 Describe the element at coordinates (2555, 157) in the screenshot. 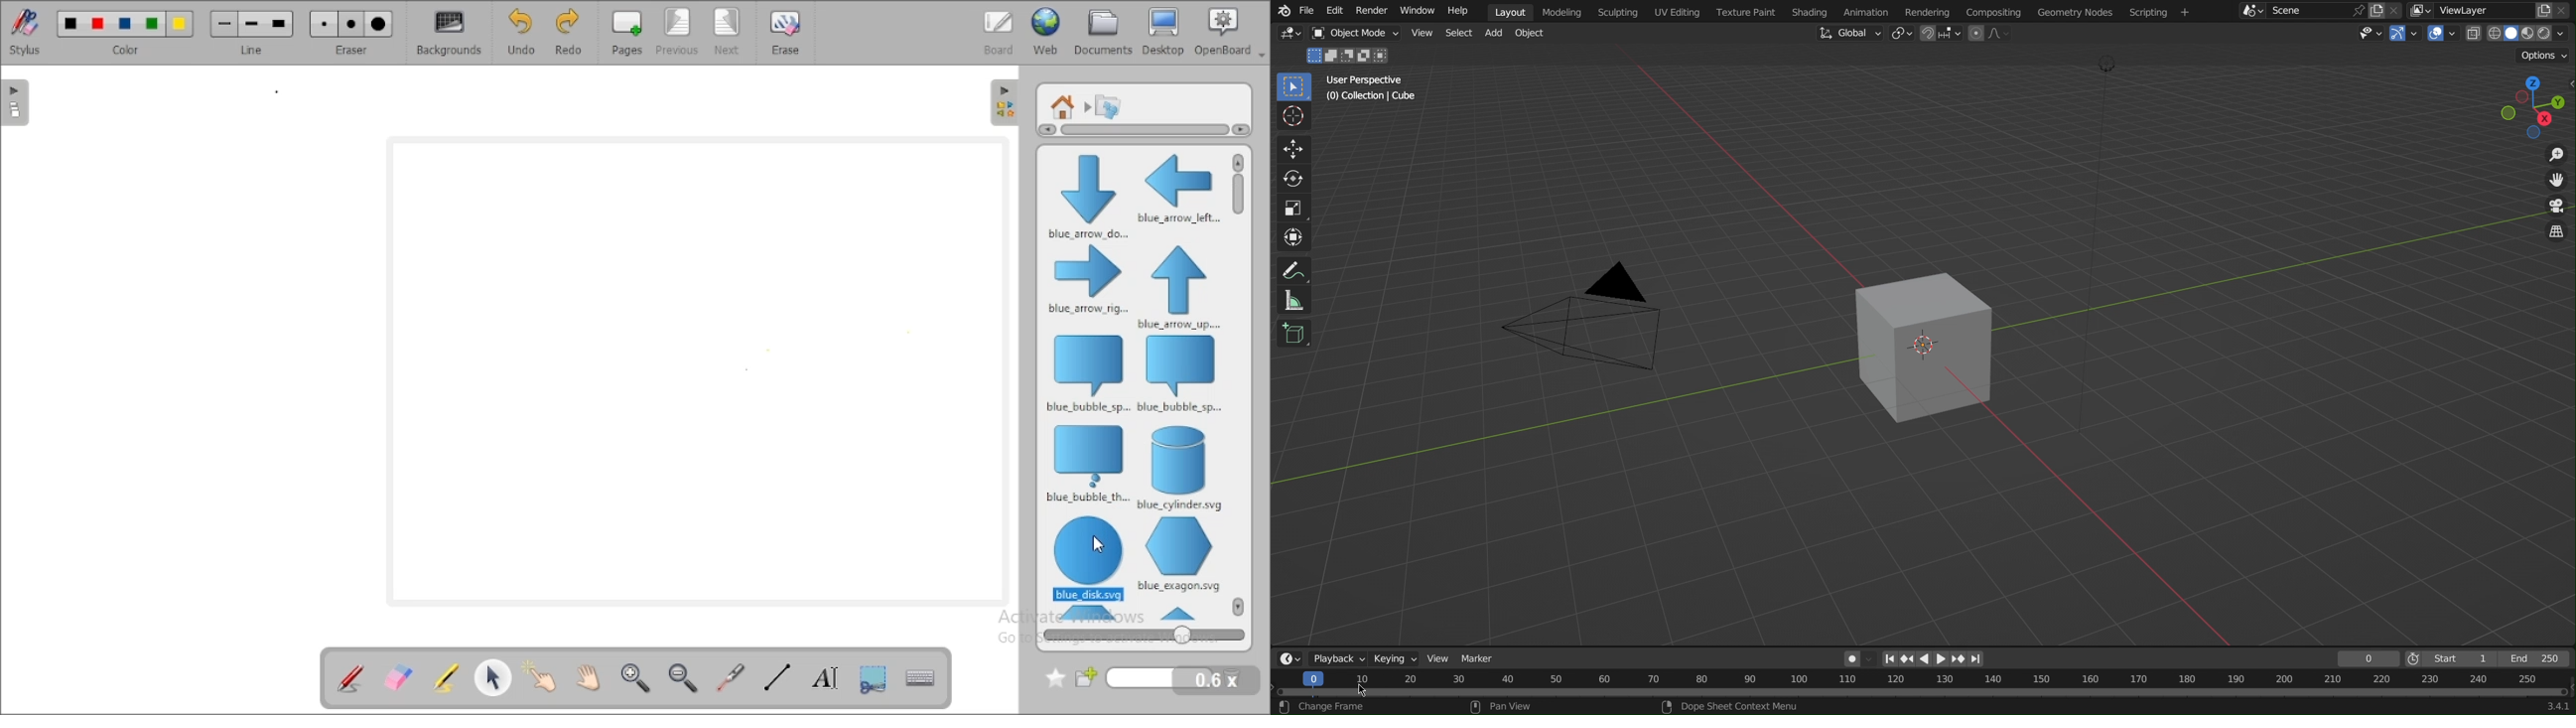

I see `Zoom` at that location.